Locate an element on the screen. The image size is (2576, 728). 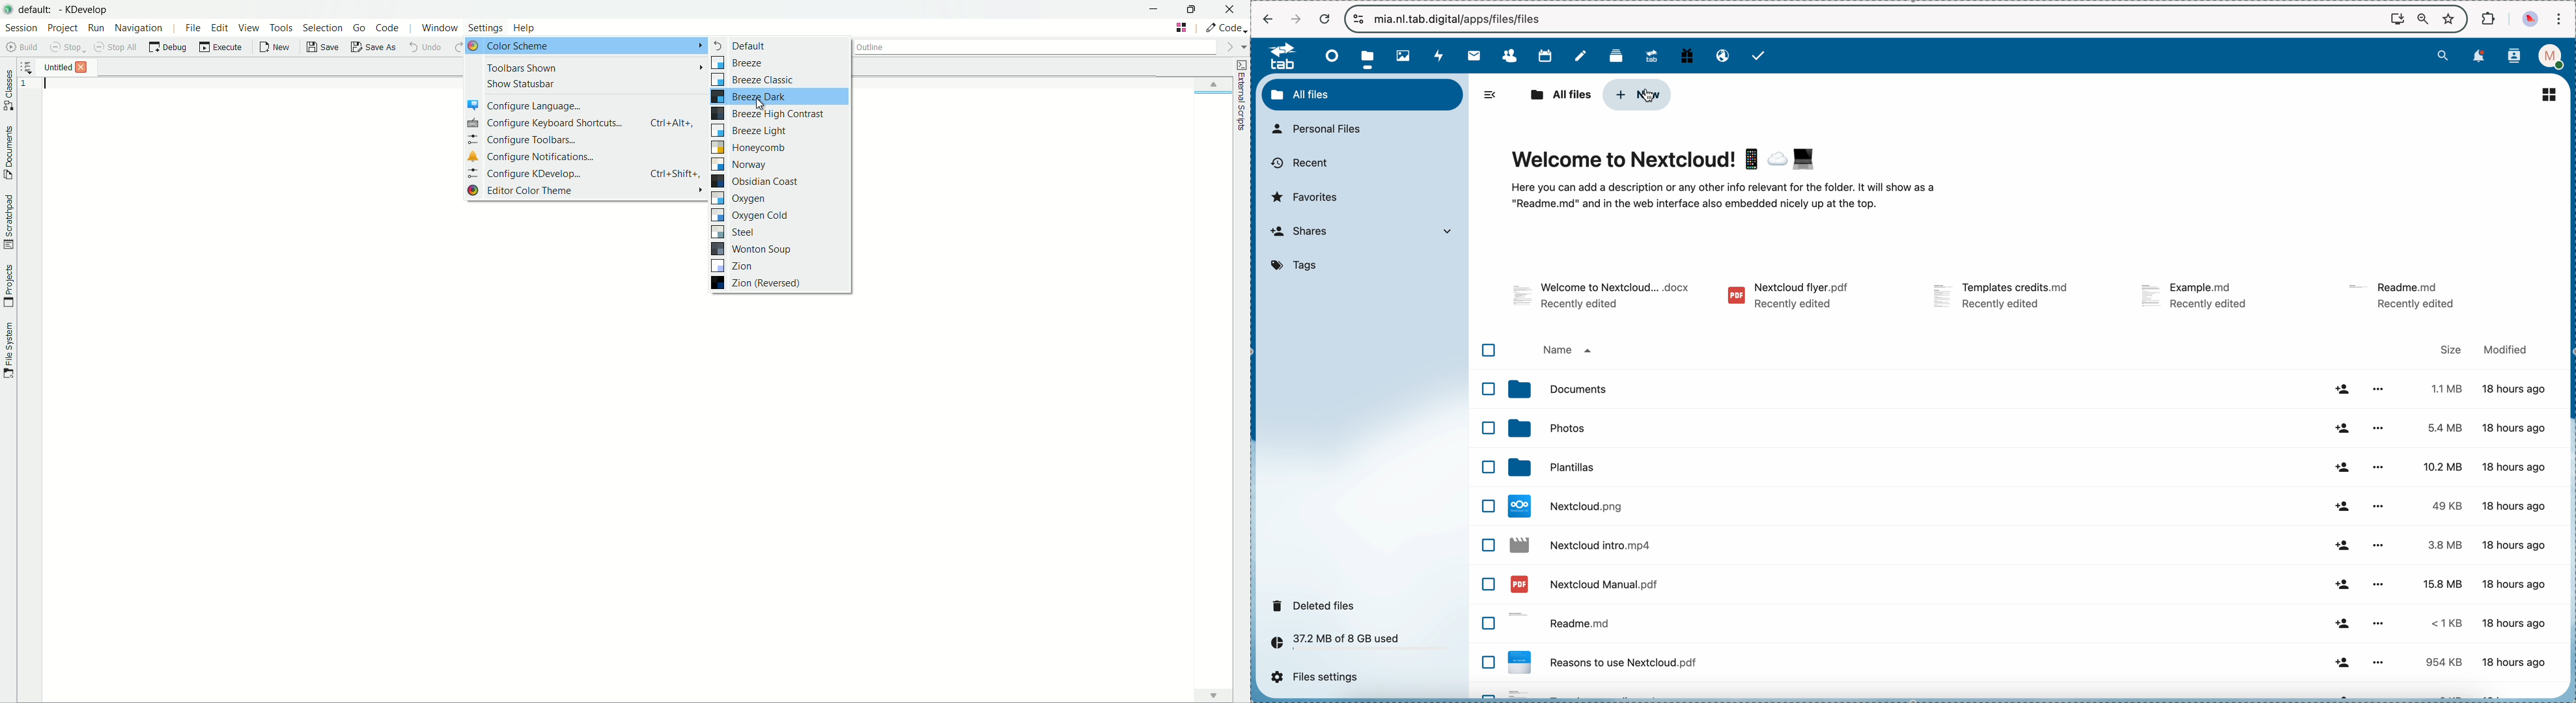
controls is located at coordinates (1359, 19).